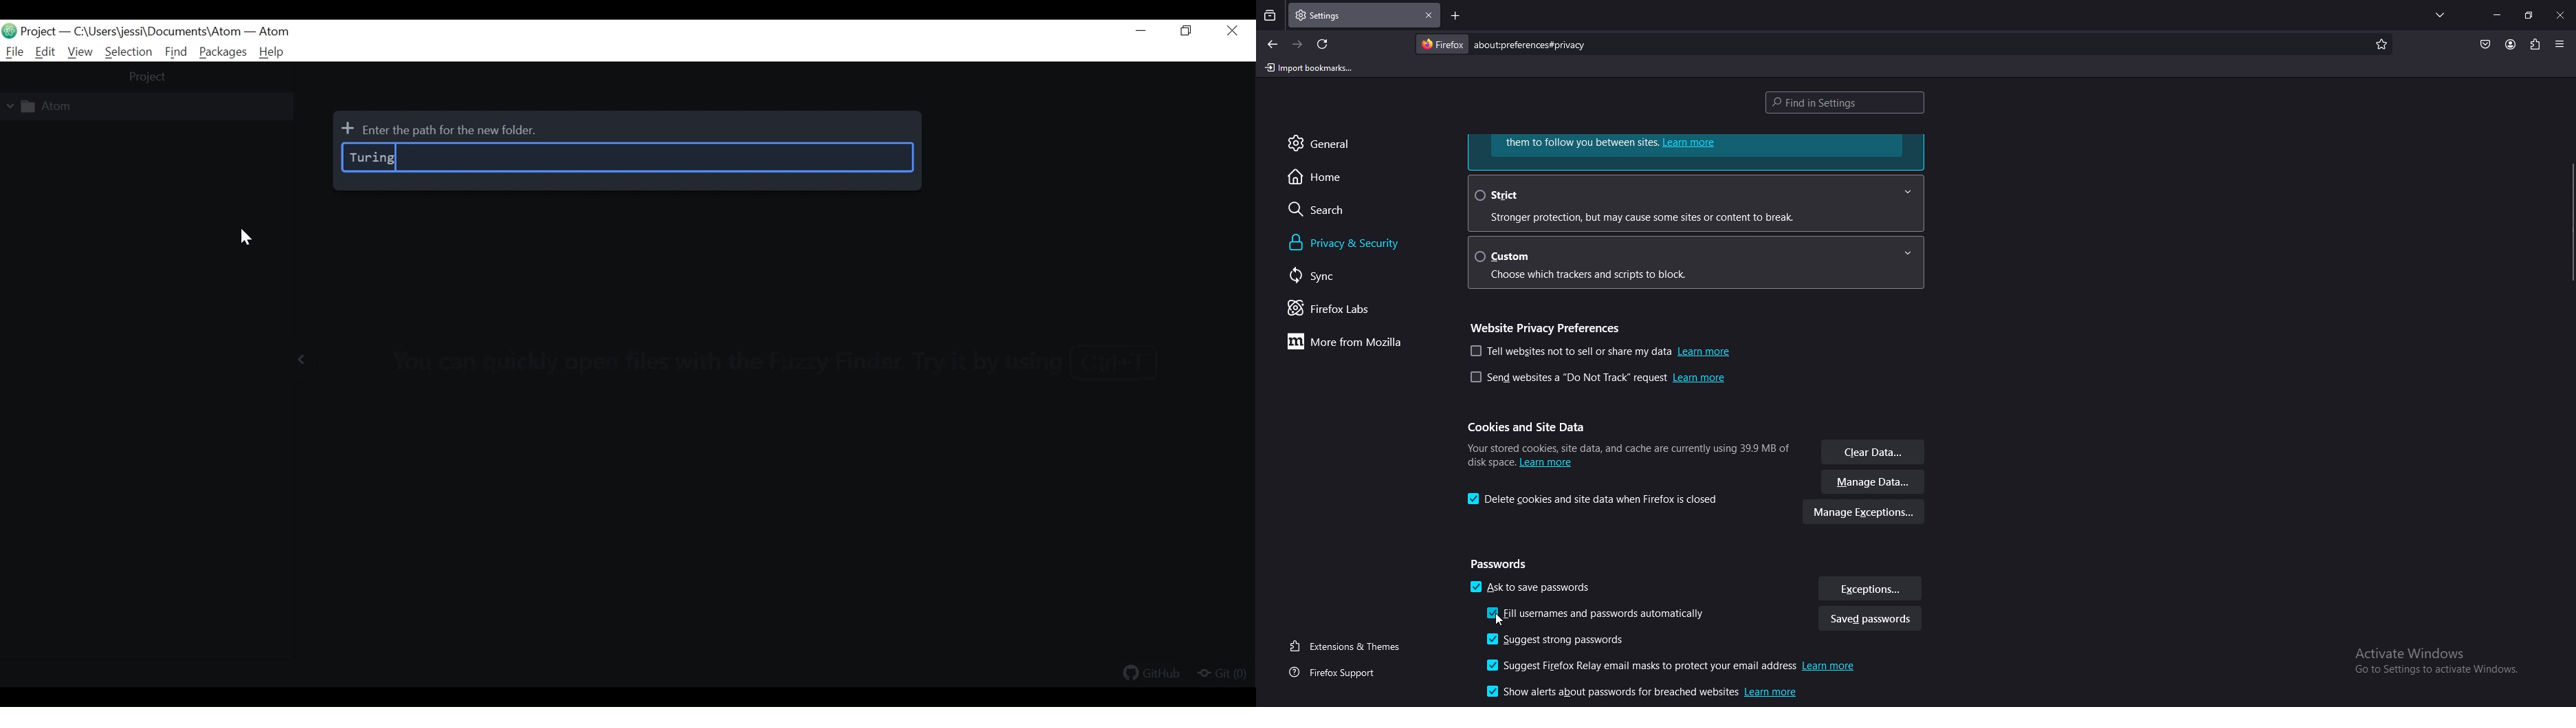 The height and width of the screenshot is (728, 2576). I want to click on File path, so click(154, 32).